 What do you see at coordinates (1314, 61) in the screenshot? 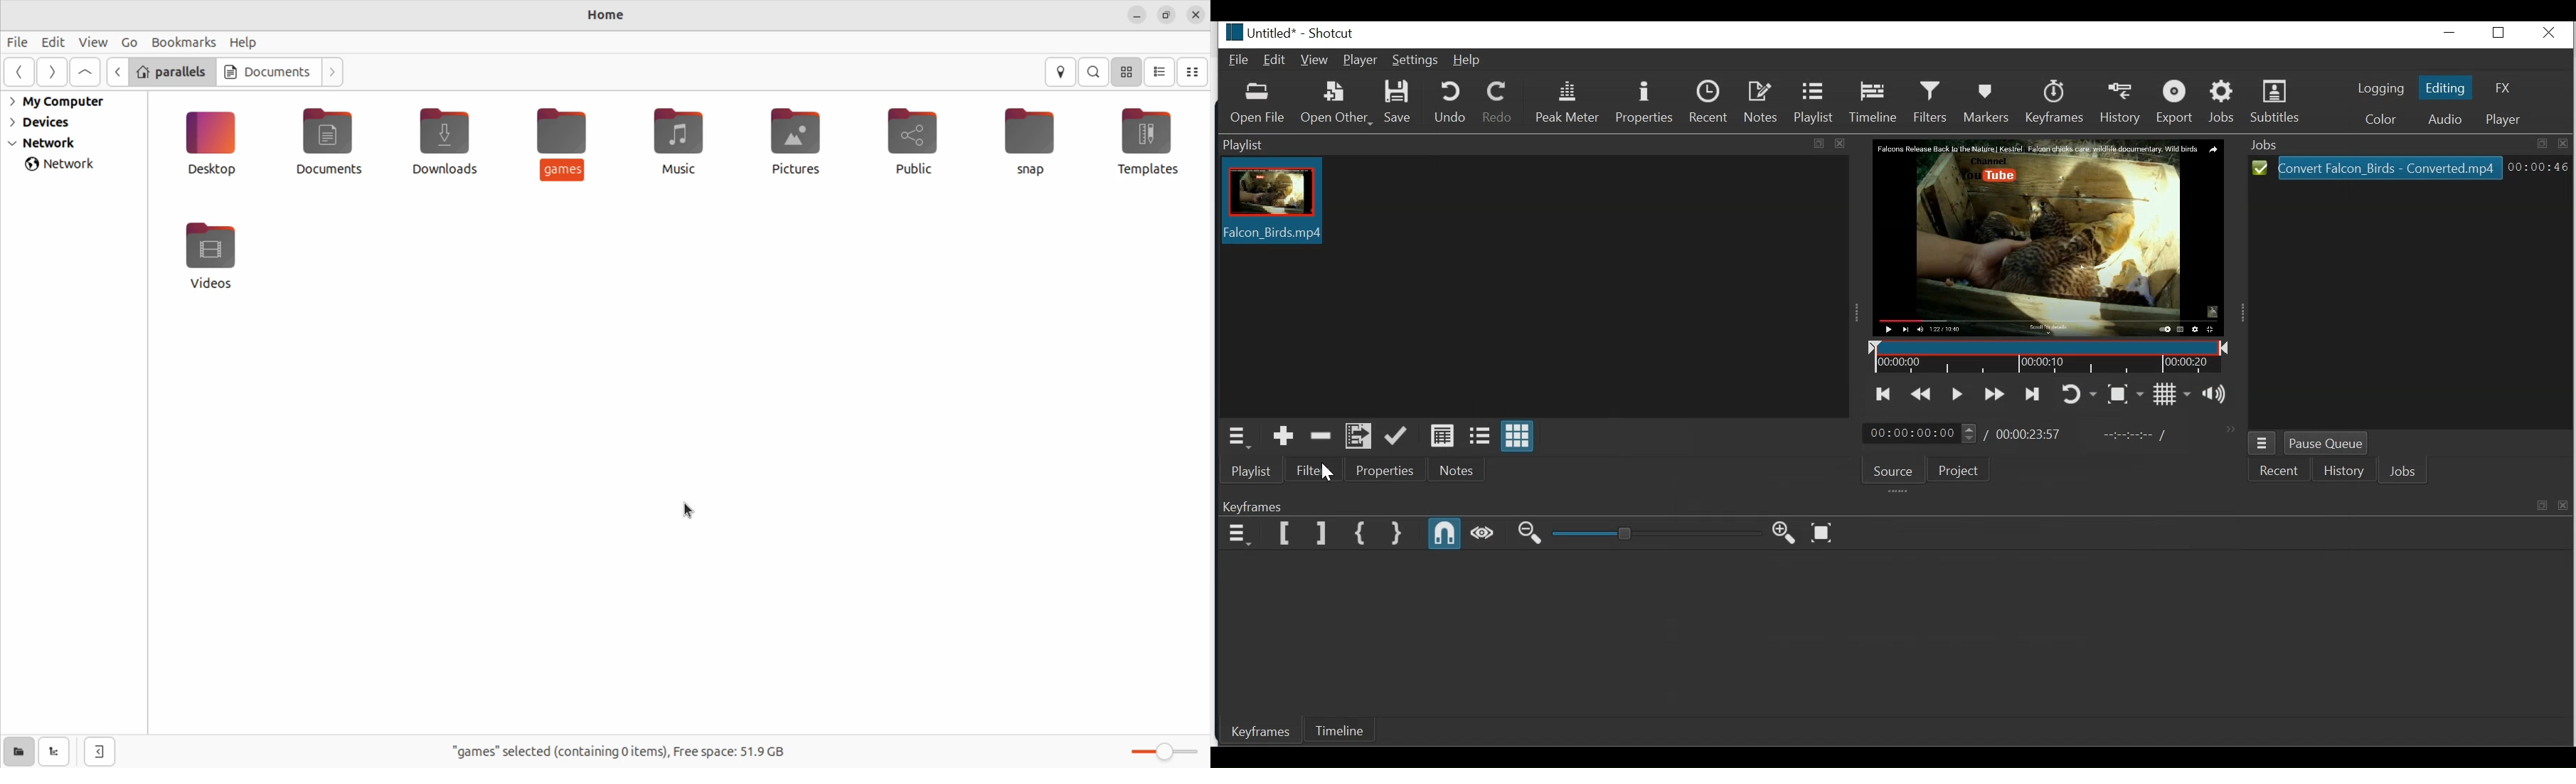
I see `View` at bounding box center [1314, 61].